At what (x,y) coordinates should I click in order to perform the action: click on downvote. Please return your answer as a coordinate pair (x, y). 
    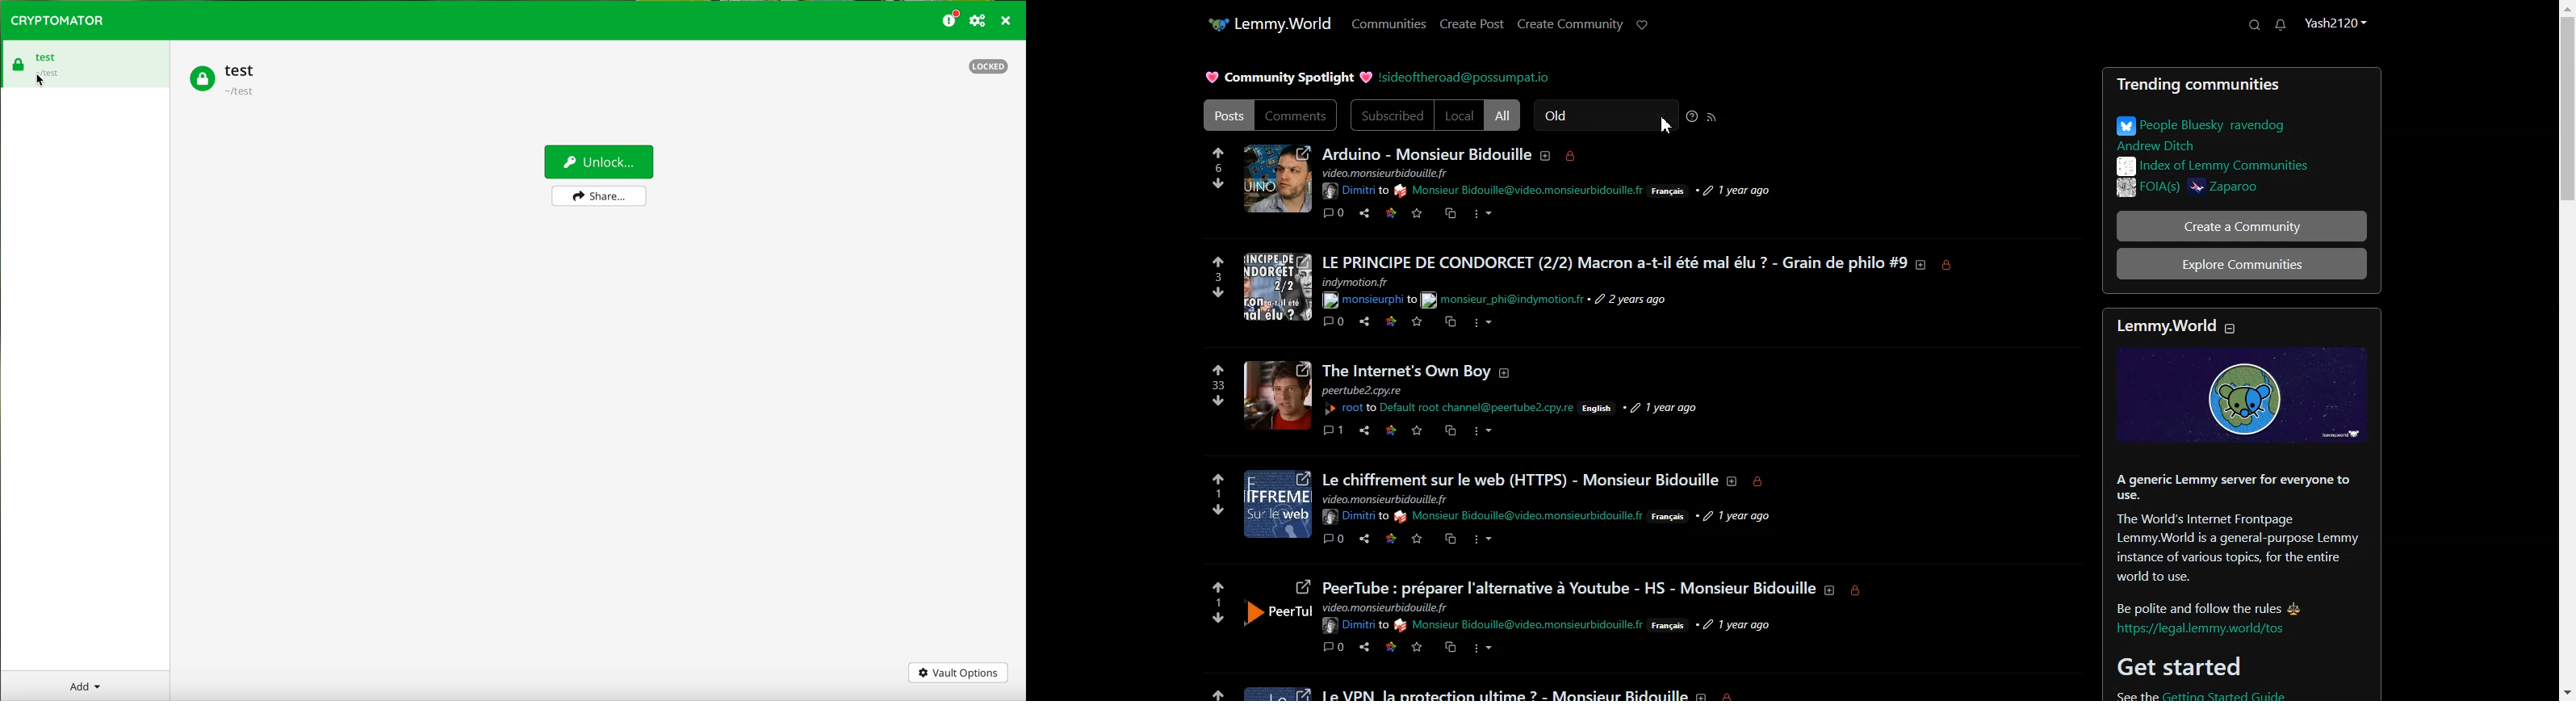
    Looking at the image, I should click on (1221, 292).